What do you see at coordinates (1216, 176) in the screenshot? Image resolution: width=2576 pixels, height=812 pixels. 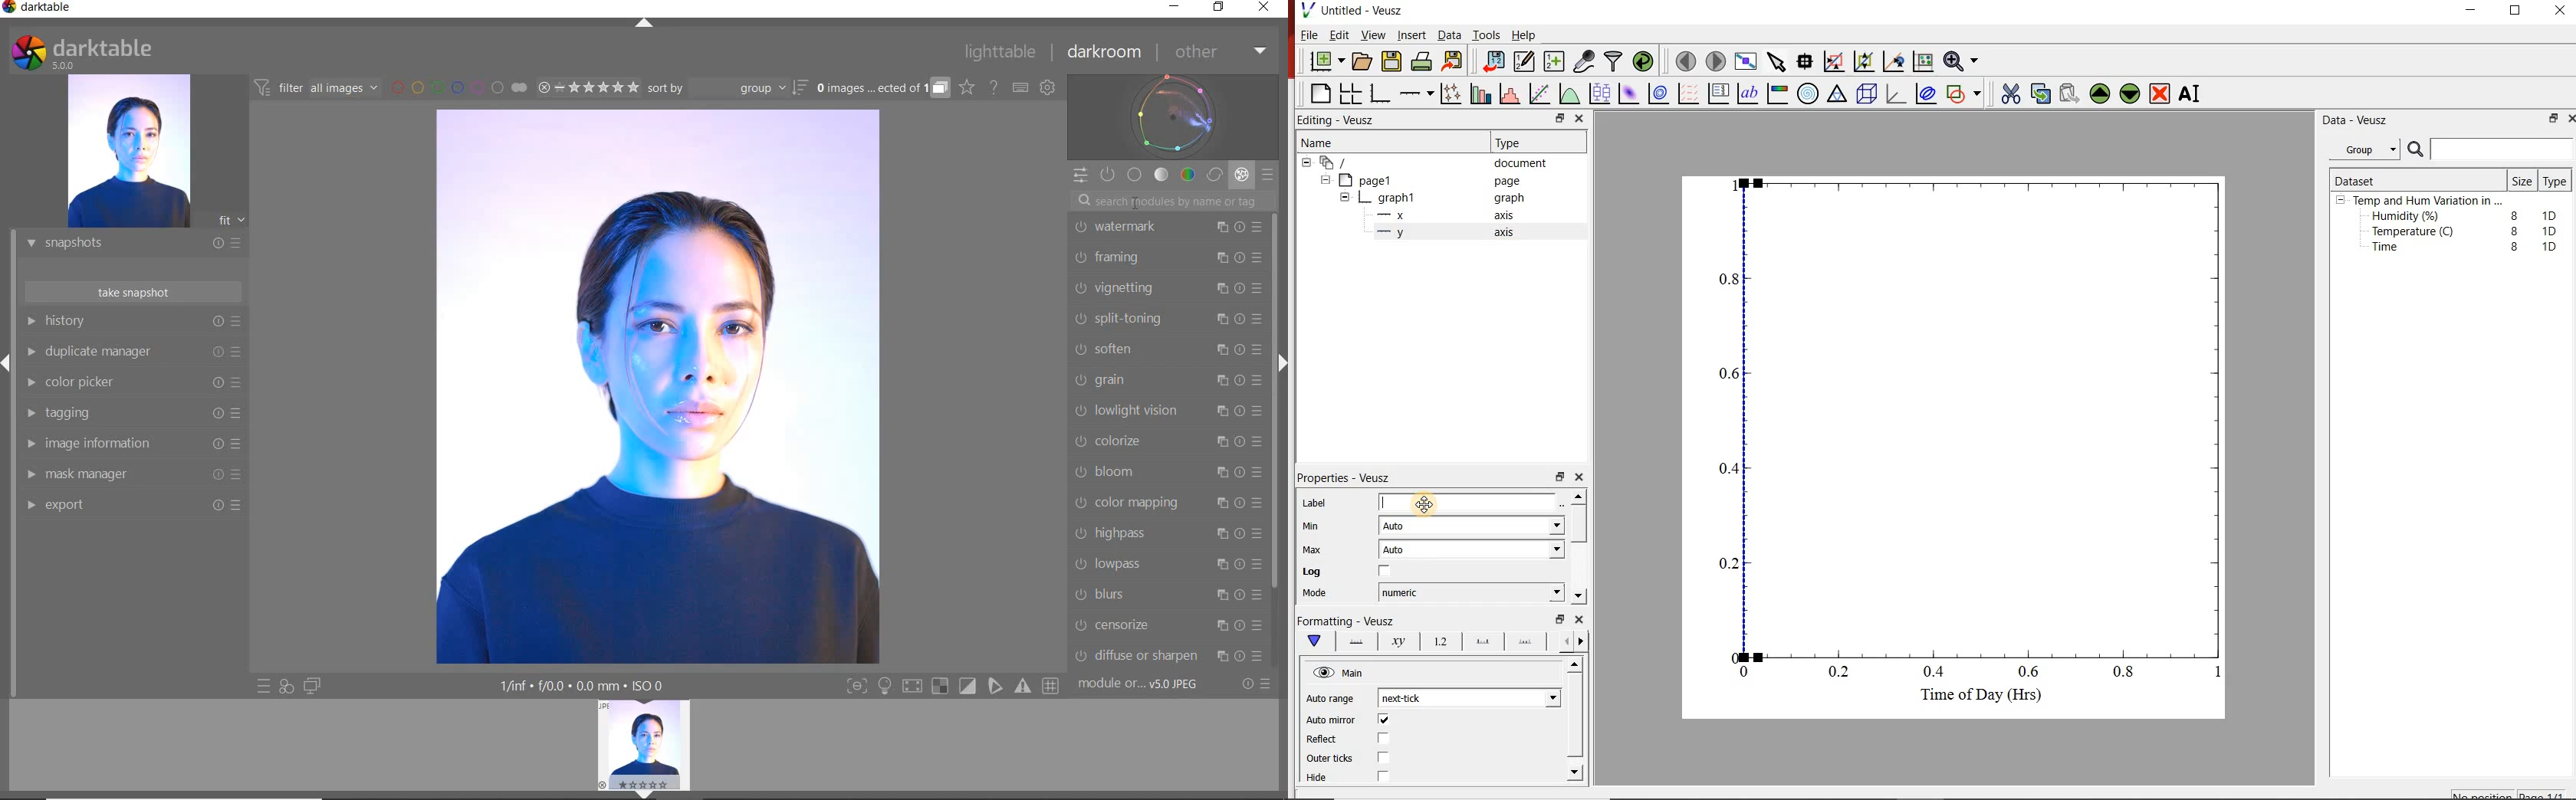 I see `CORRECT` at bounding box center [1216, 176].